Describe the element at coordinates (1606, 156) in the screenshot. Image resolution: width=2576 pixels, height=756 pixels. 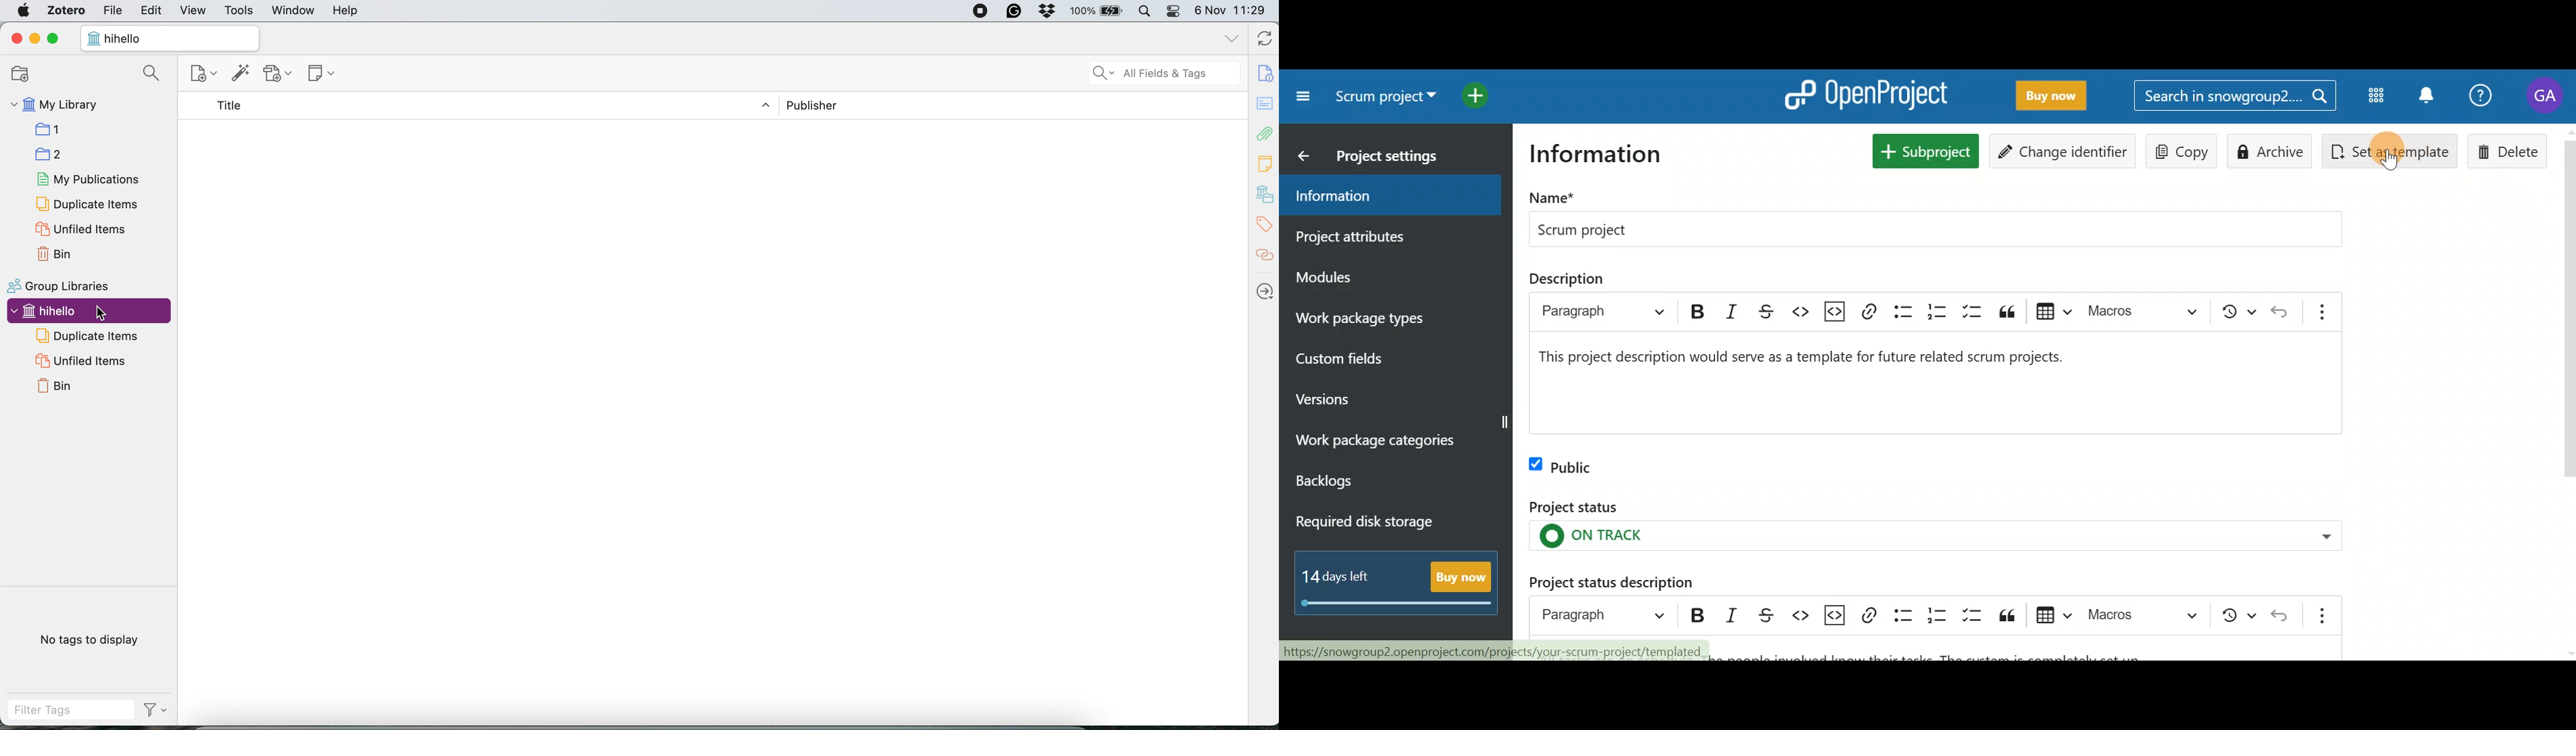
I see `Information` at that location.